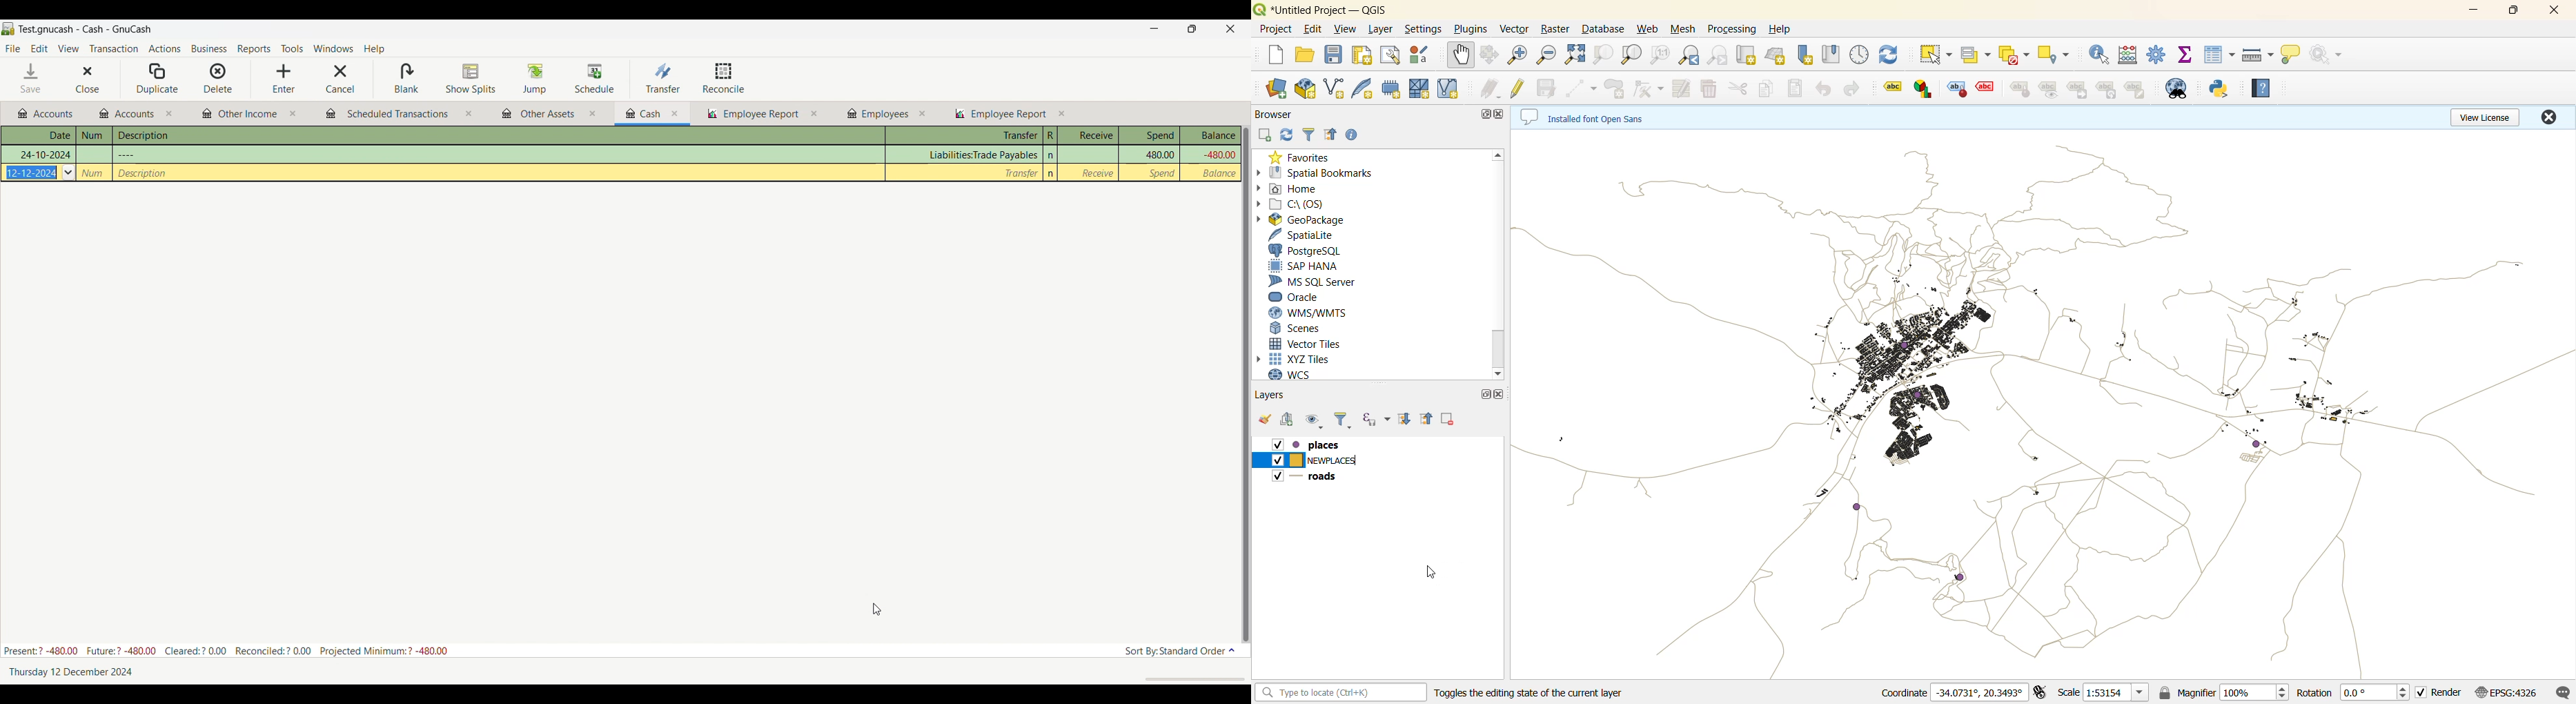 The width and height of the screenshot is (2576, 728). Describe the element at coordinates (1777, 55) in the screenshot. I see `new 3d map` at that location.